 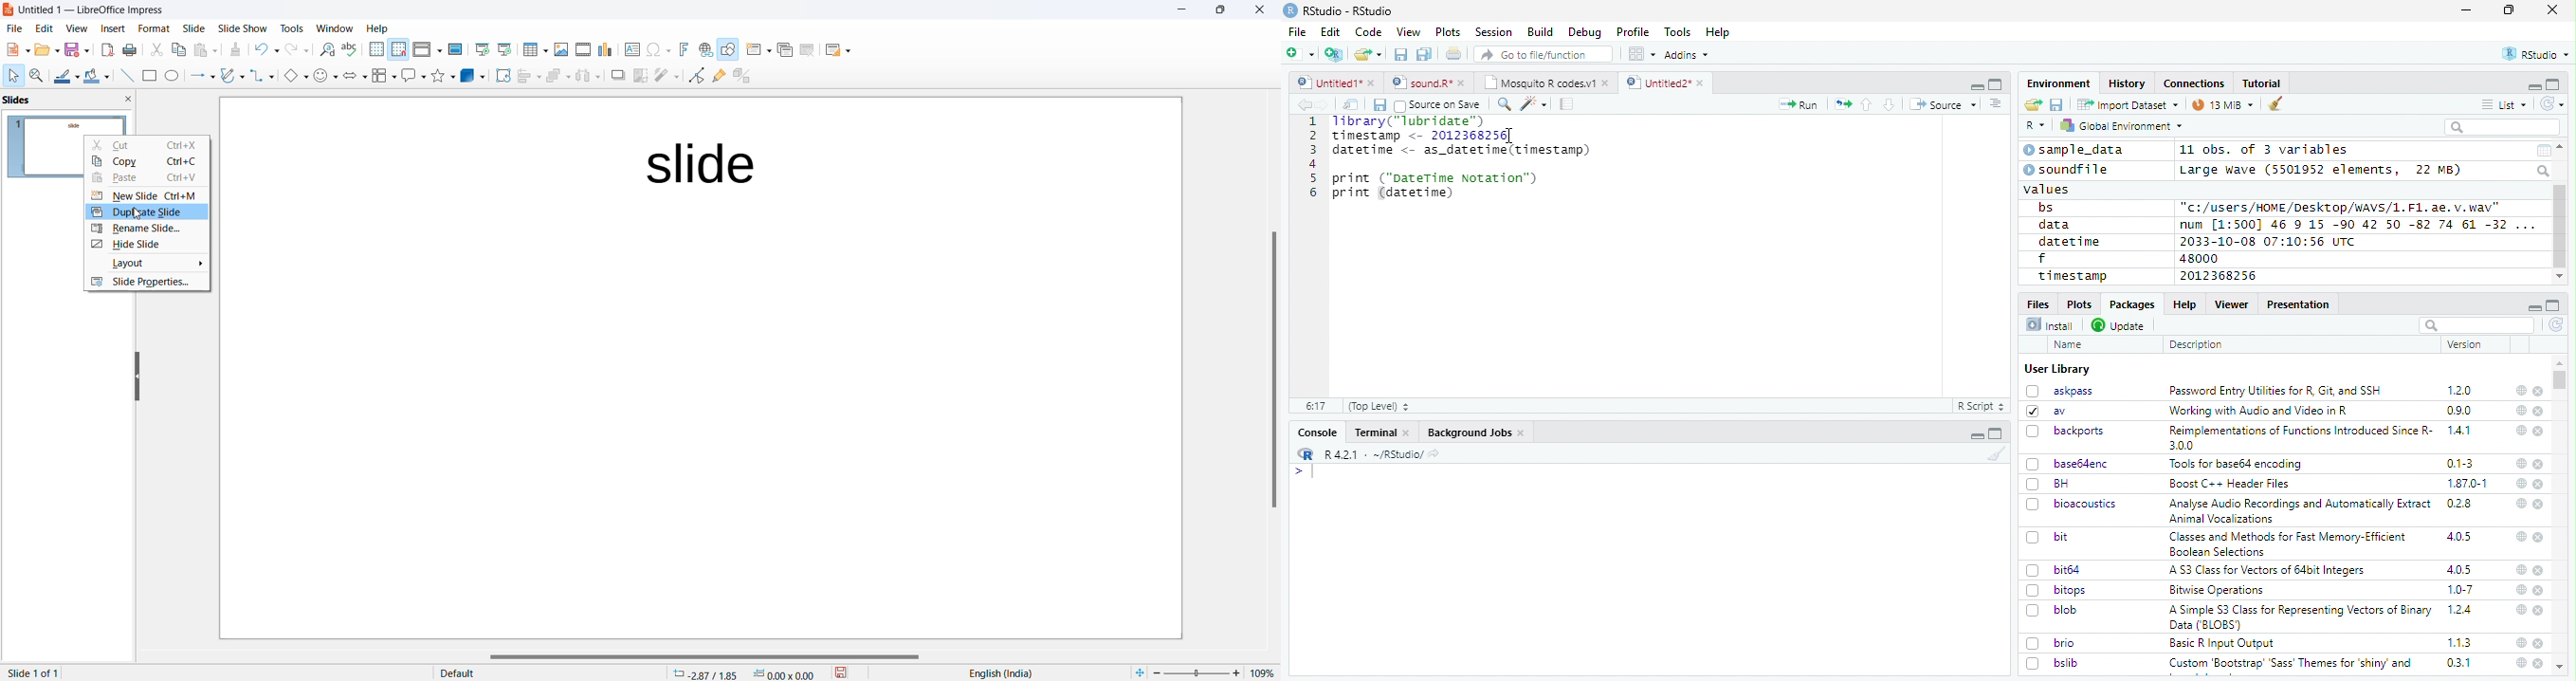 I want to click on help, so click(x=2520, y=569).